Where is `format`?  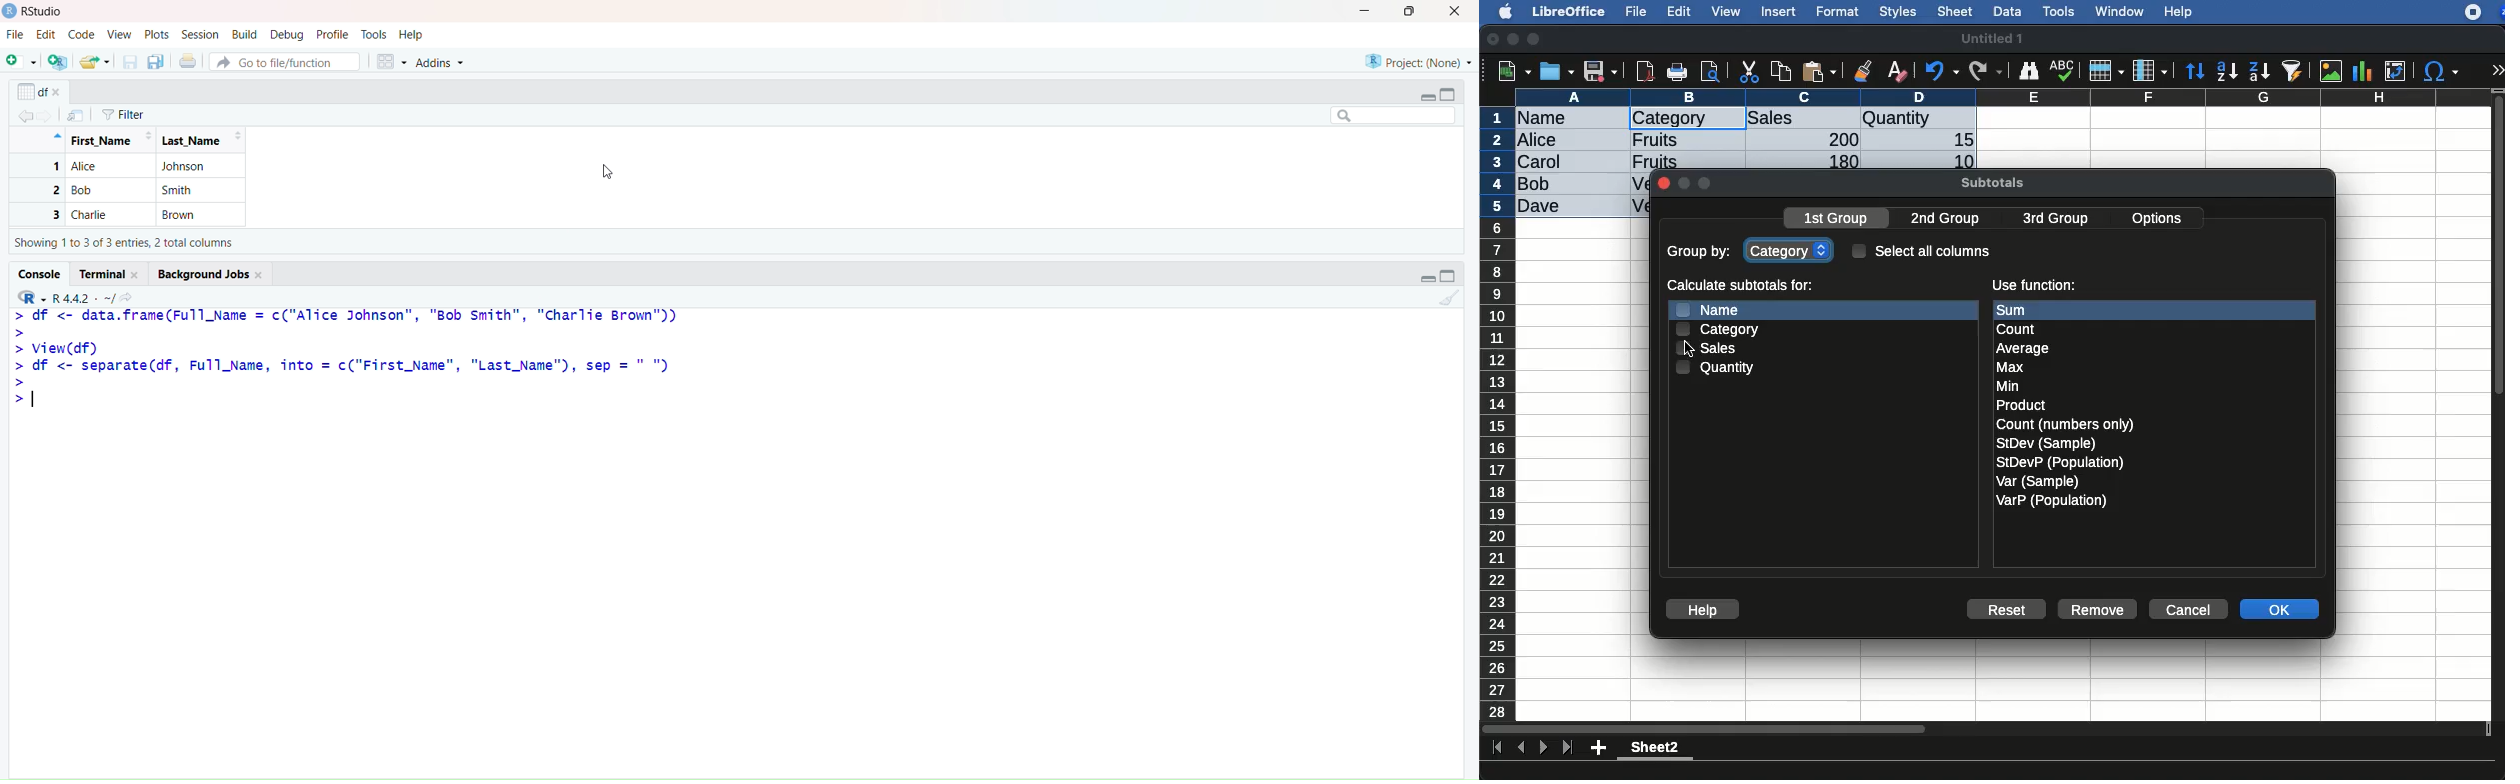
format is located at coordinates (1838, 12).